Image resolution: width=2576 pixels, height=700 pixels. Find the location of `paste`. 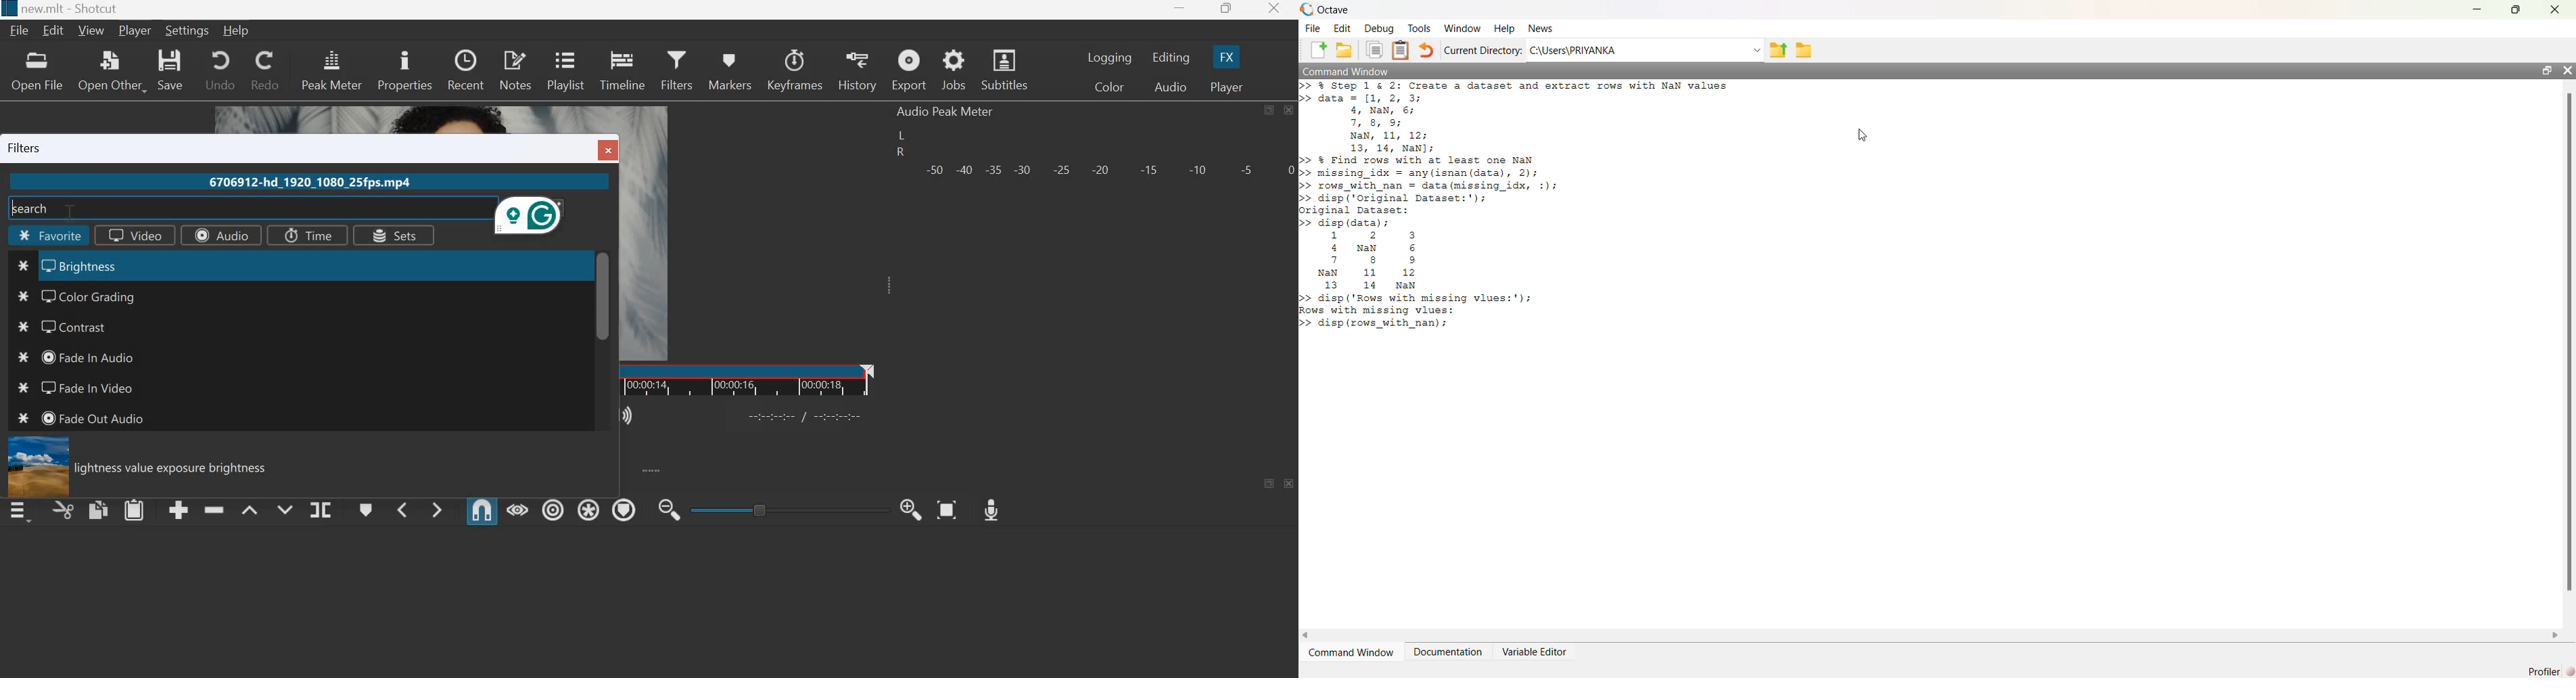

paste is located at coordinates (135, 509).